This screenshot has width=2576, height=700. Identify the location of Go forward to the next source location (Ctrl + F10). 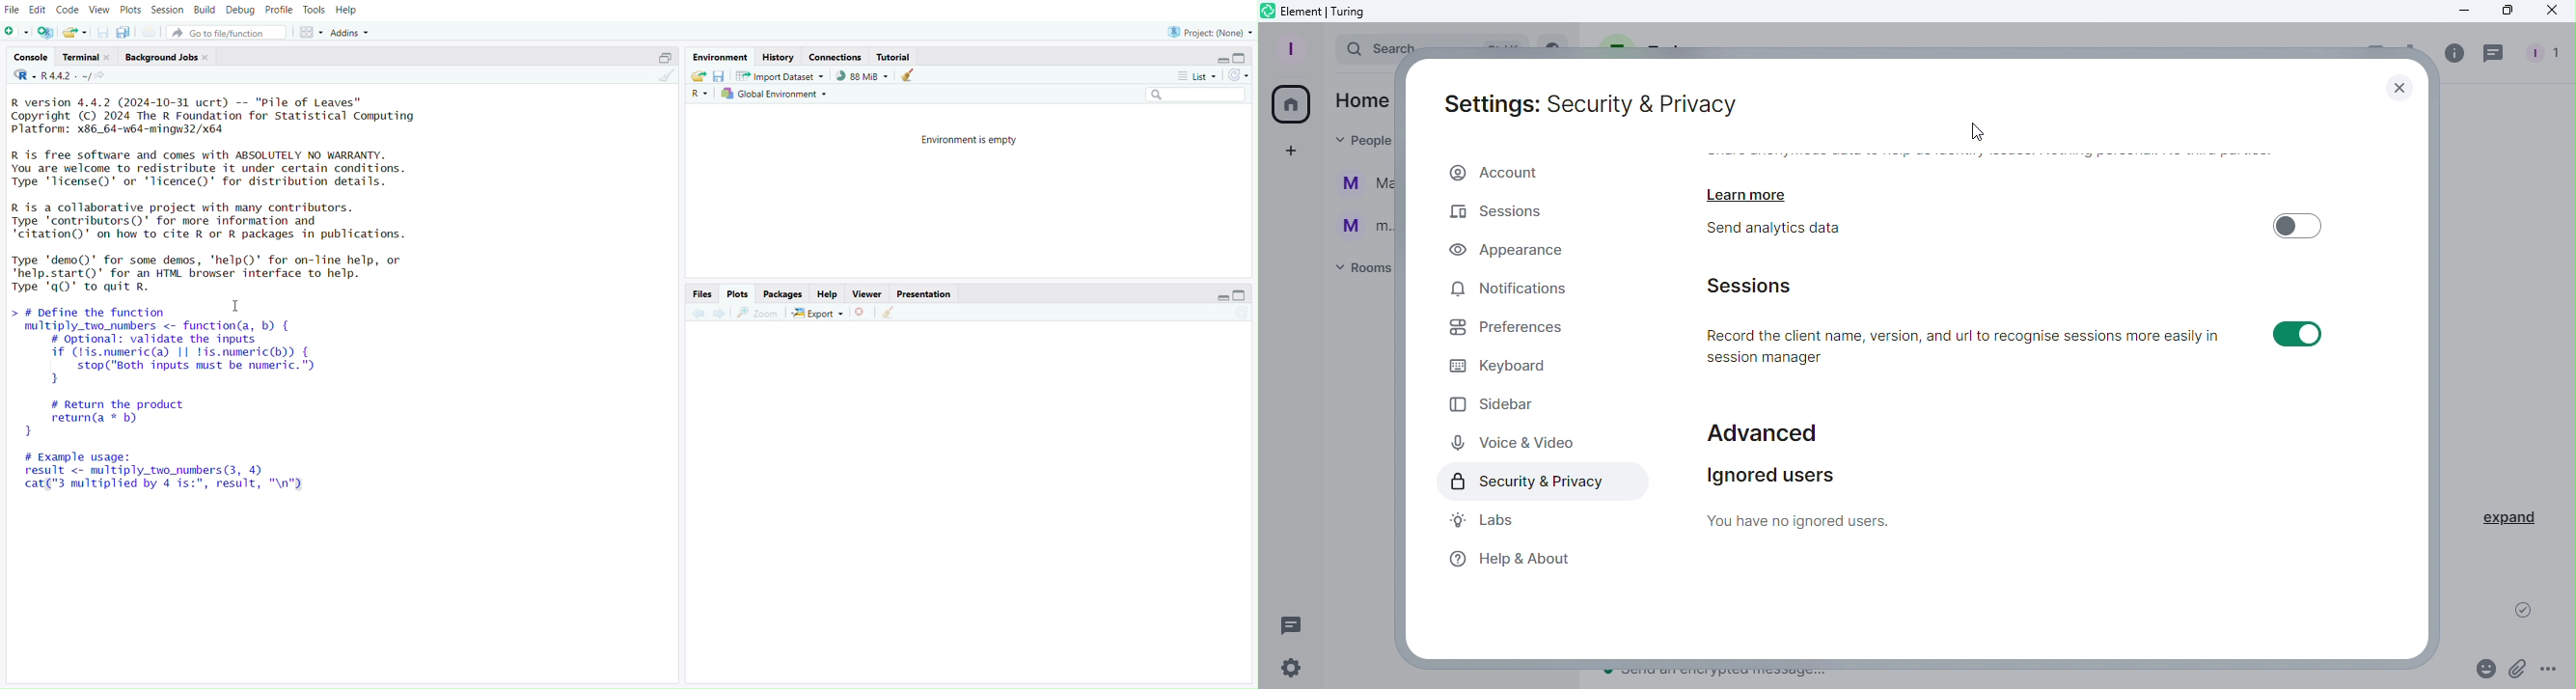
(720, 314).